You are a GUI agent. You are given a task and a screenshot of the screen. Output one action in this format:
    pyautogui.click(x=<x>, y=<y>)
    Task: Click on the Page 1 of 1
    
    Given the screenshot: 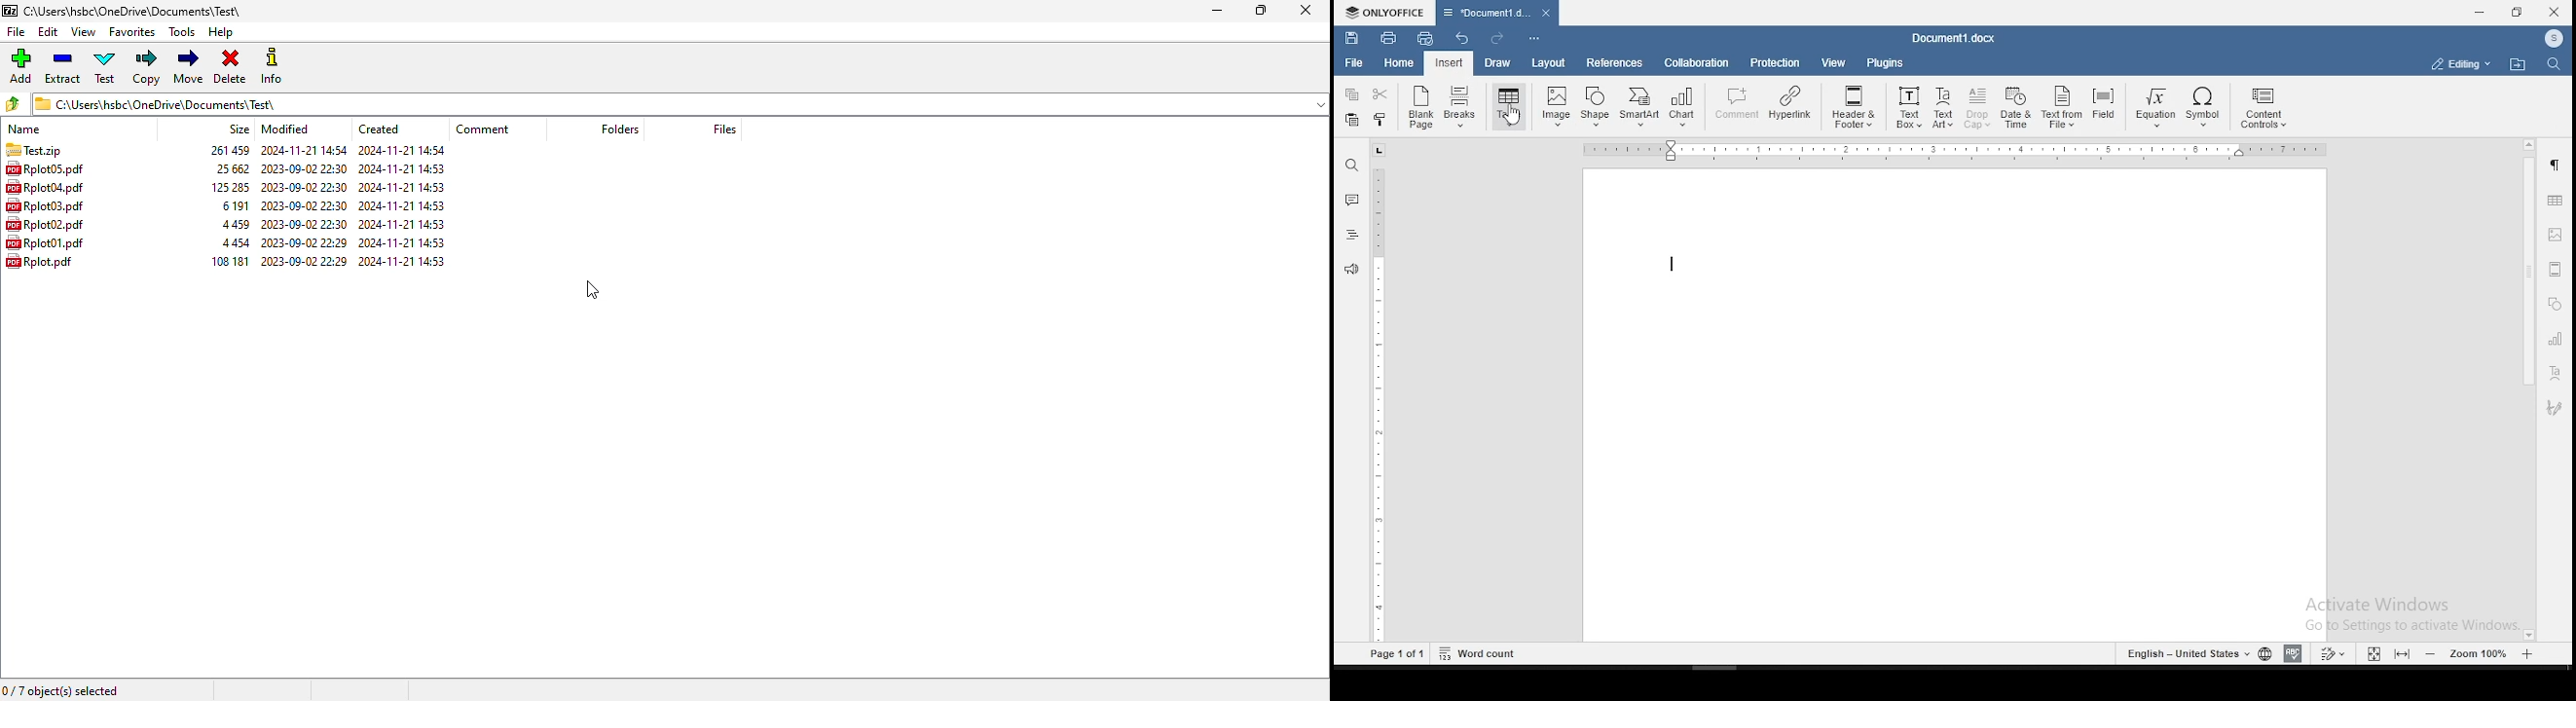 What is the action you would take?
    pyautogui.click(x=1395, y=656)
    